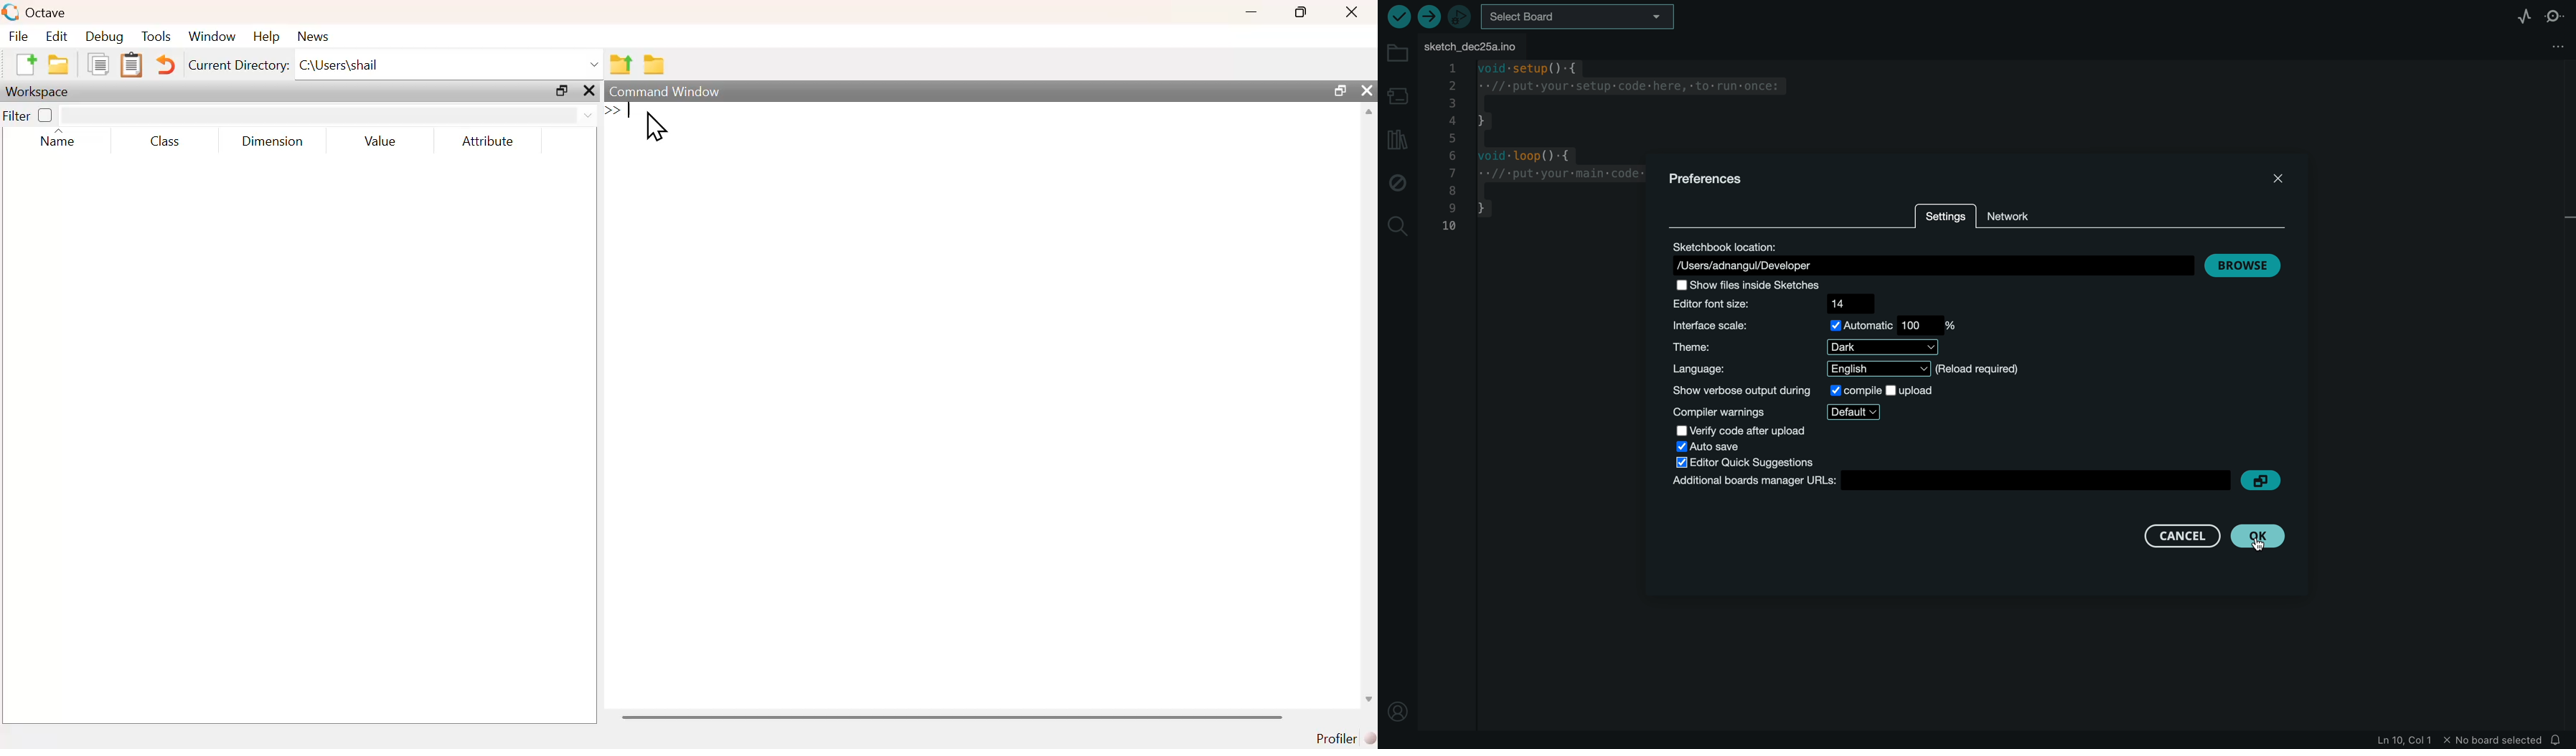 The width and height of the screenshot is (2576, 756). What do you see at coordinates (1298, 12) in the screenshot?
I see `maximize` at bounding box center [1298, 12].